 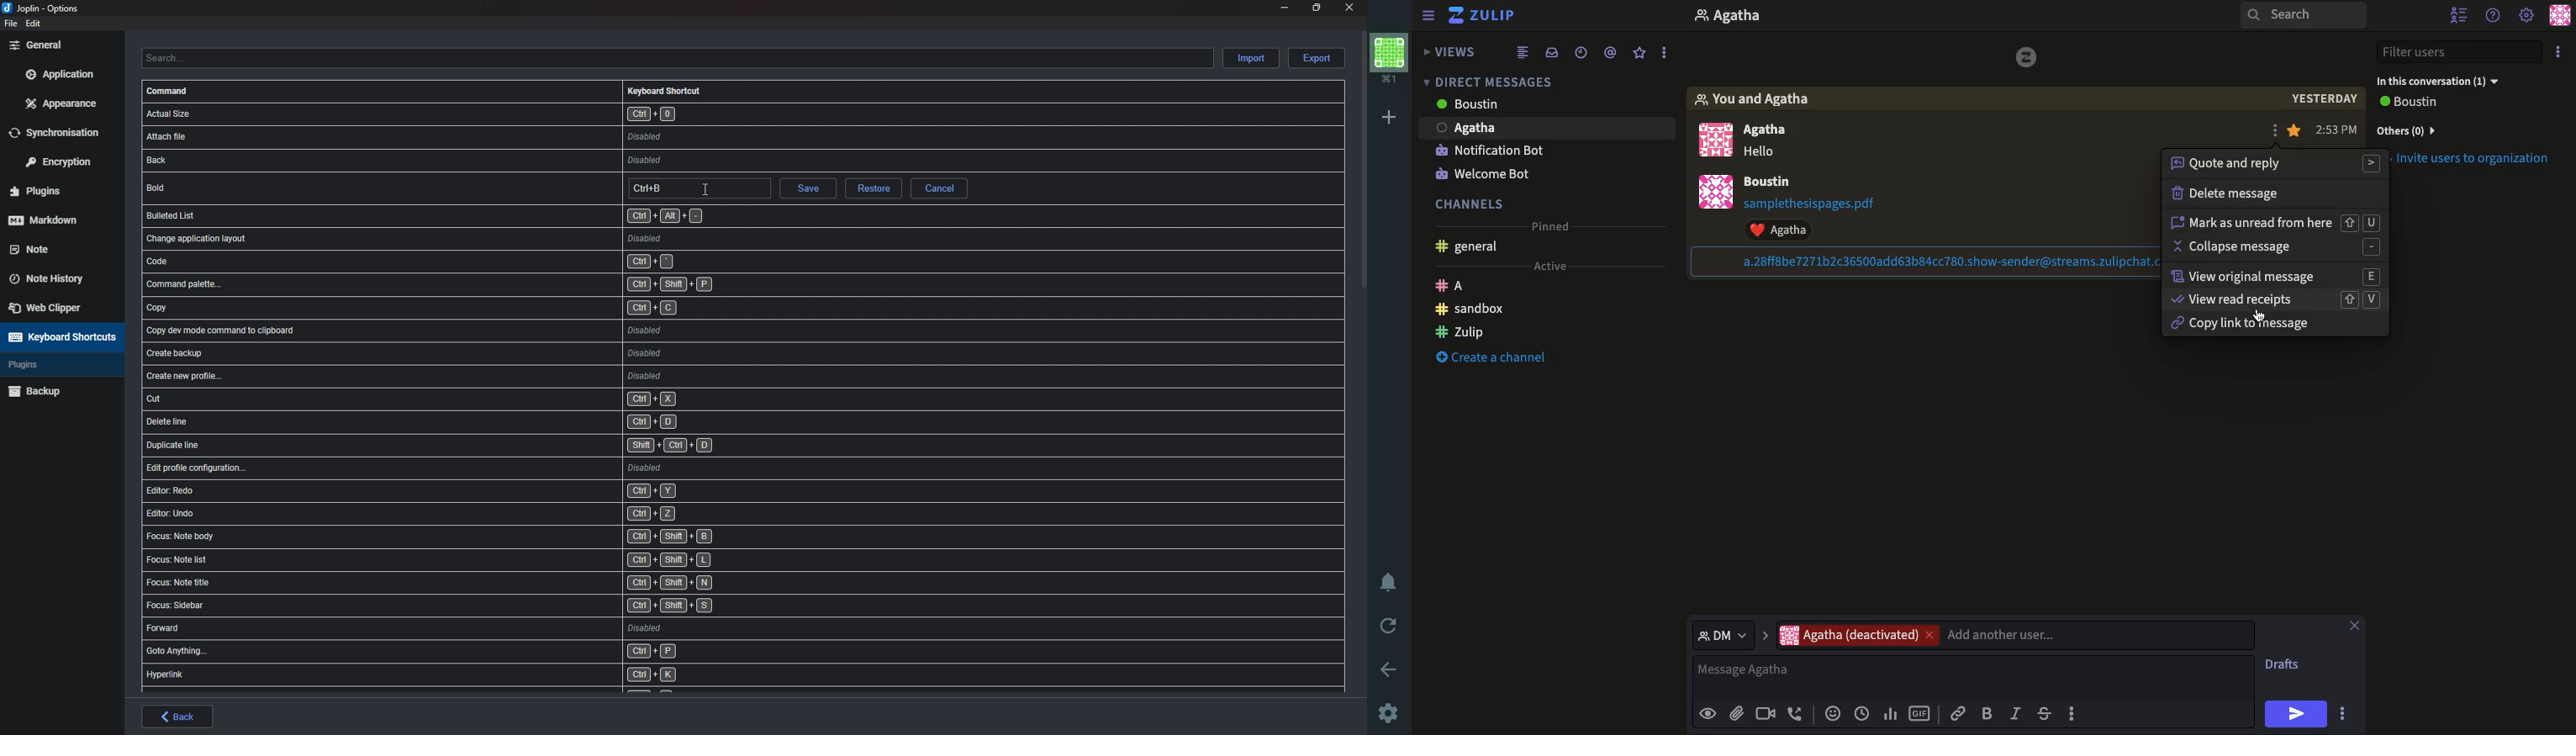 I want to click on options, so click(x=1665, y=49).